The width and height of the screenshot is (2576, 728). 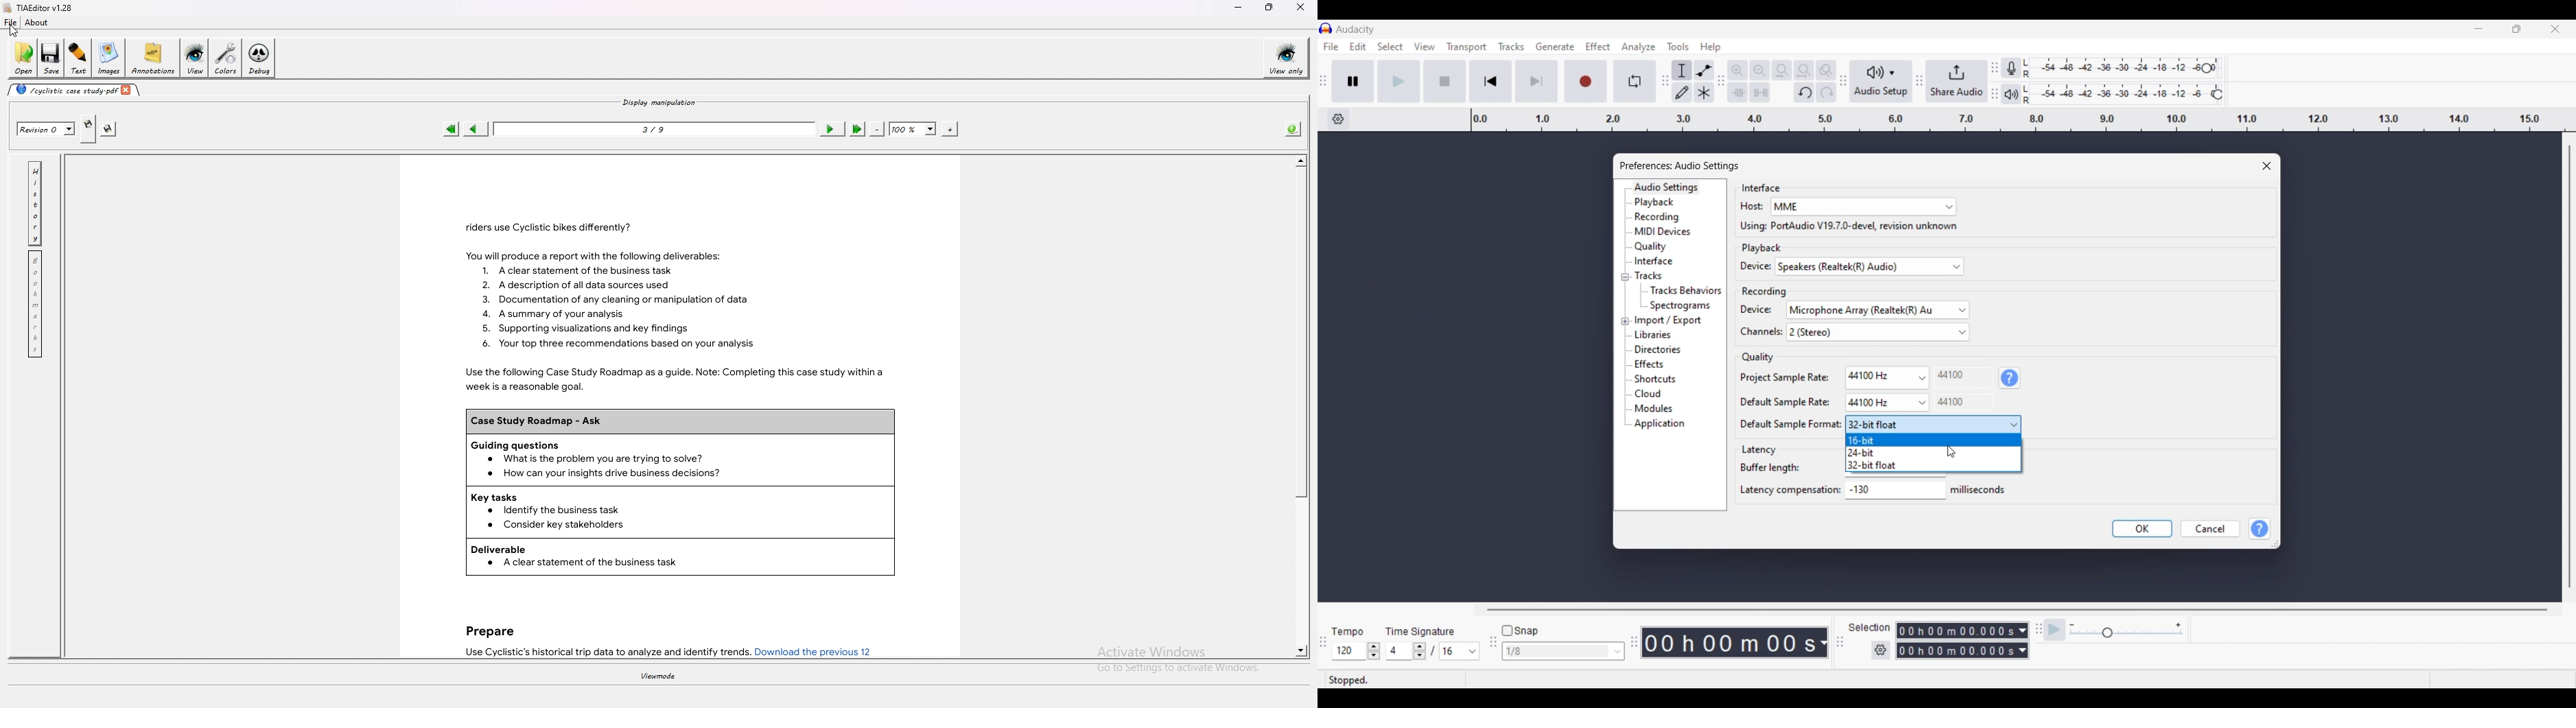 I want to click on Default sample rate options, so click(x=1887, y=403).